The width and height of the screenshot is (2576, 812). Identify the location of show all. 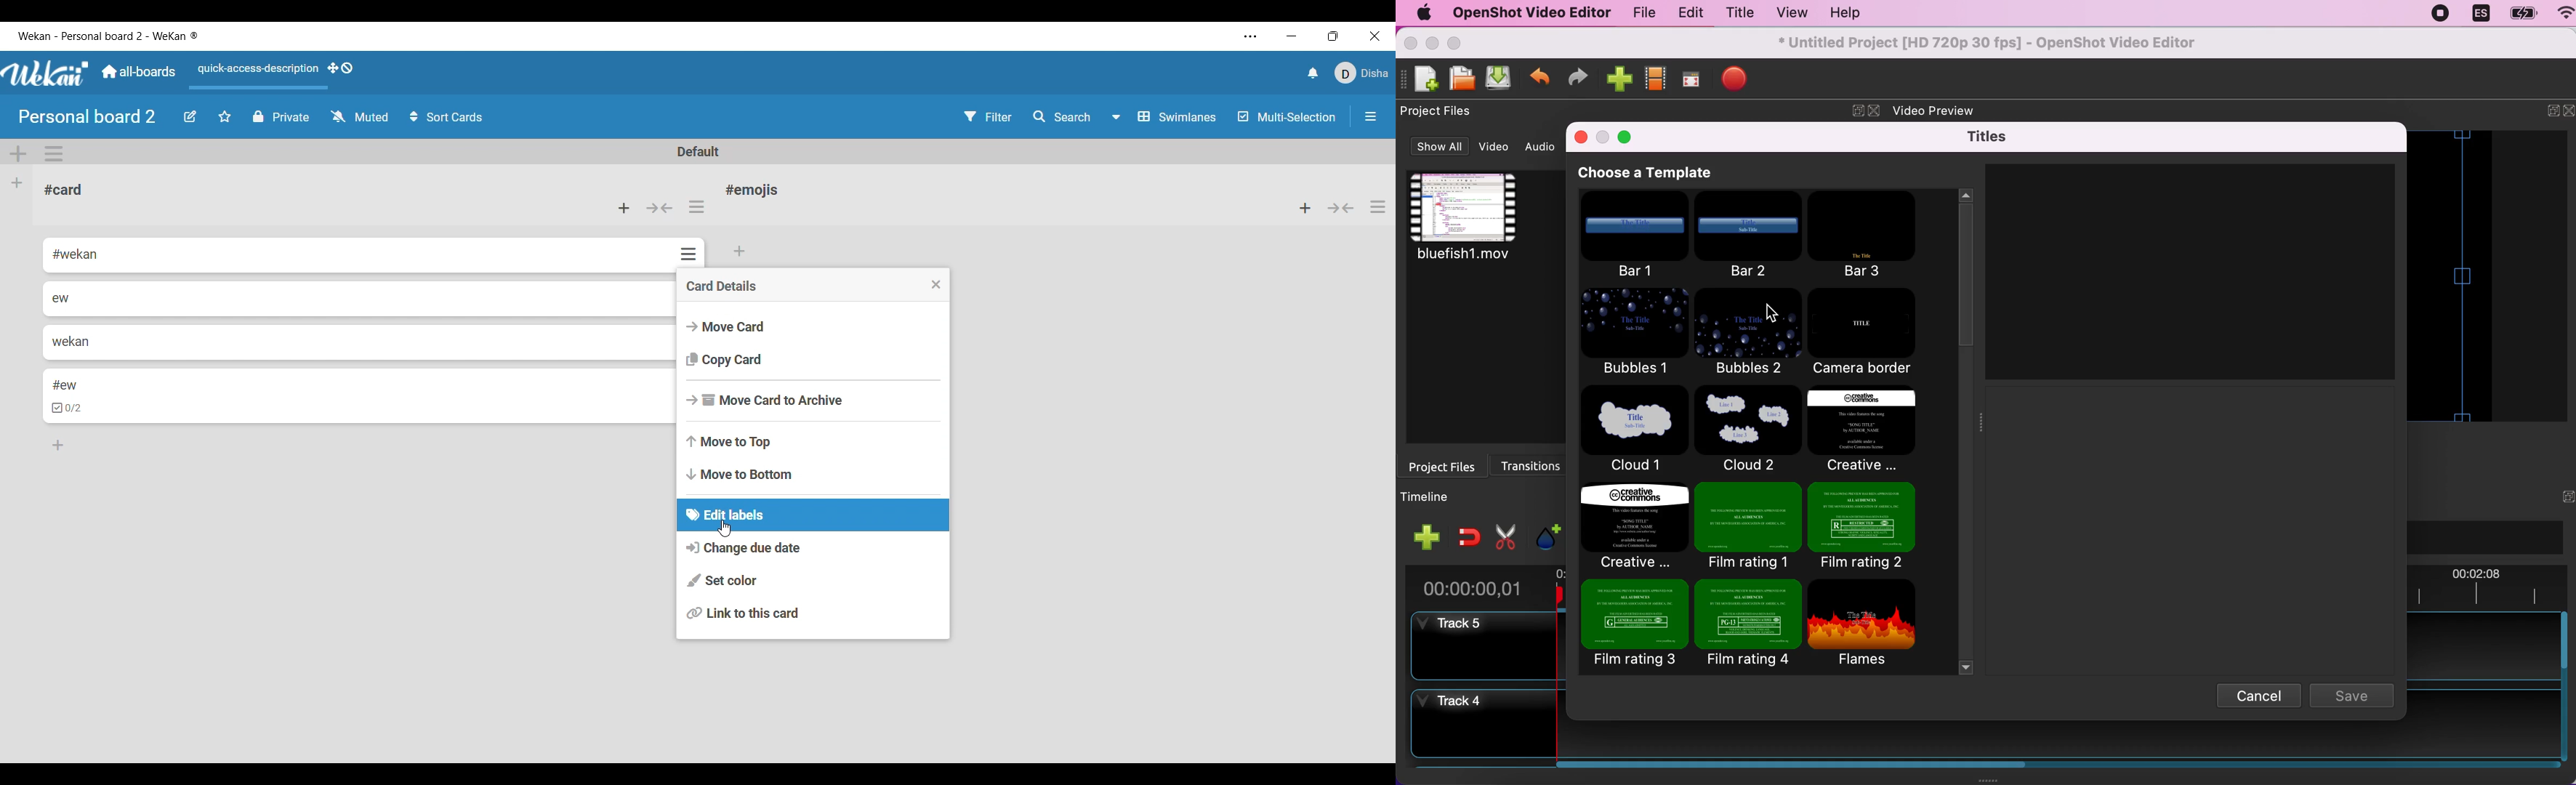
(1438, 148).